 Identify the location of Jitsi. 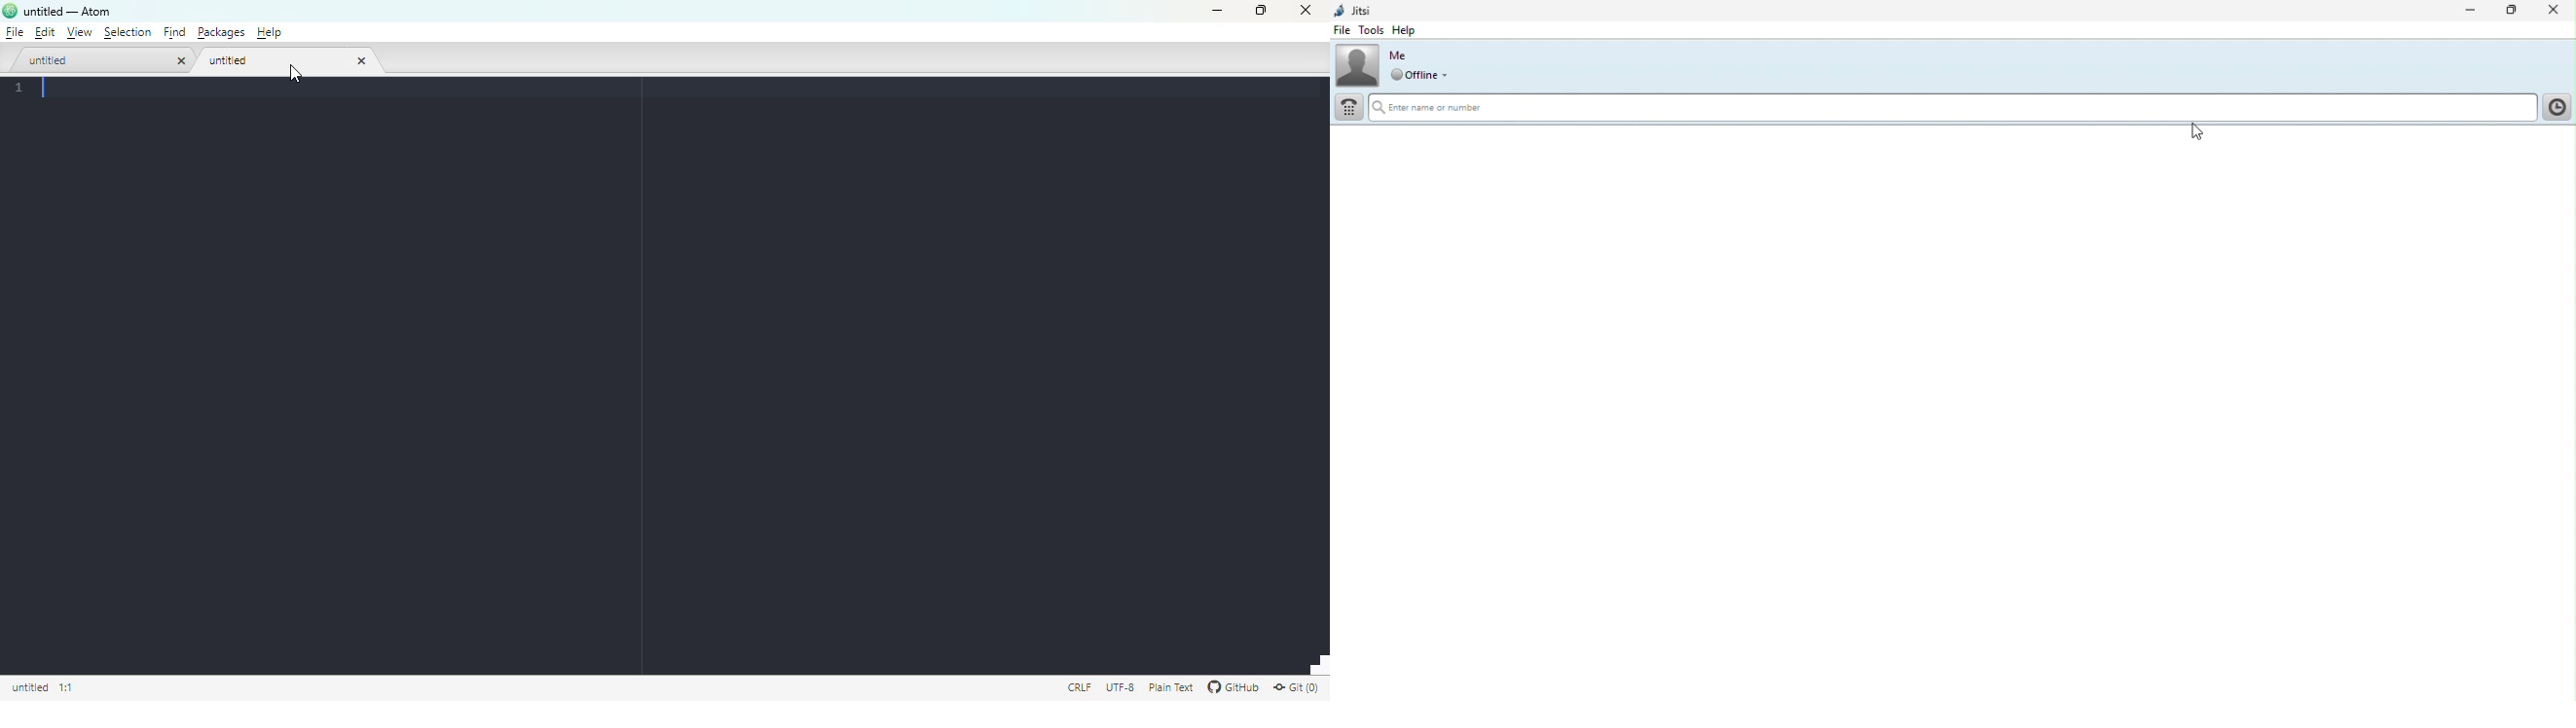
(1355, 9).